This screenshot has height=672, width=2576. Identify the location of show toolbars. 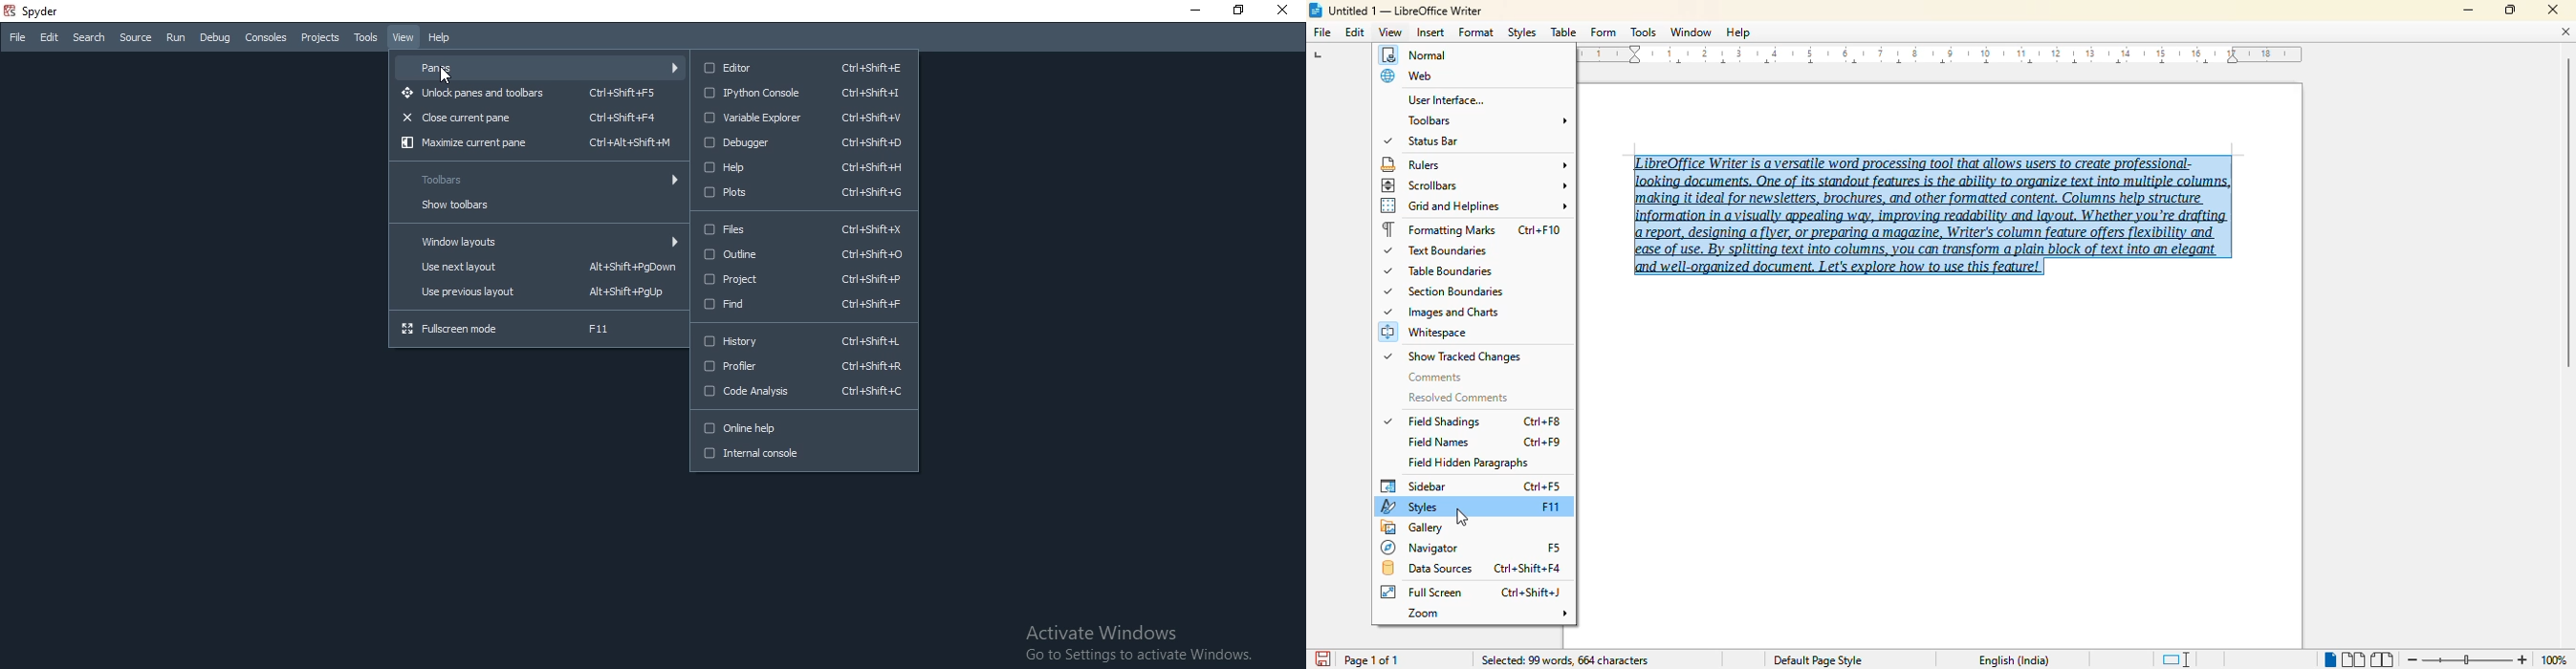
(536, 205).